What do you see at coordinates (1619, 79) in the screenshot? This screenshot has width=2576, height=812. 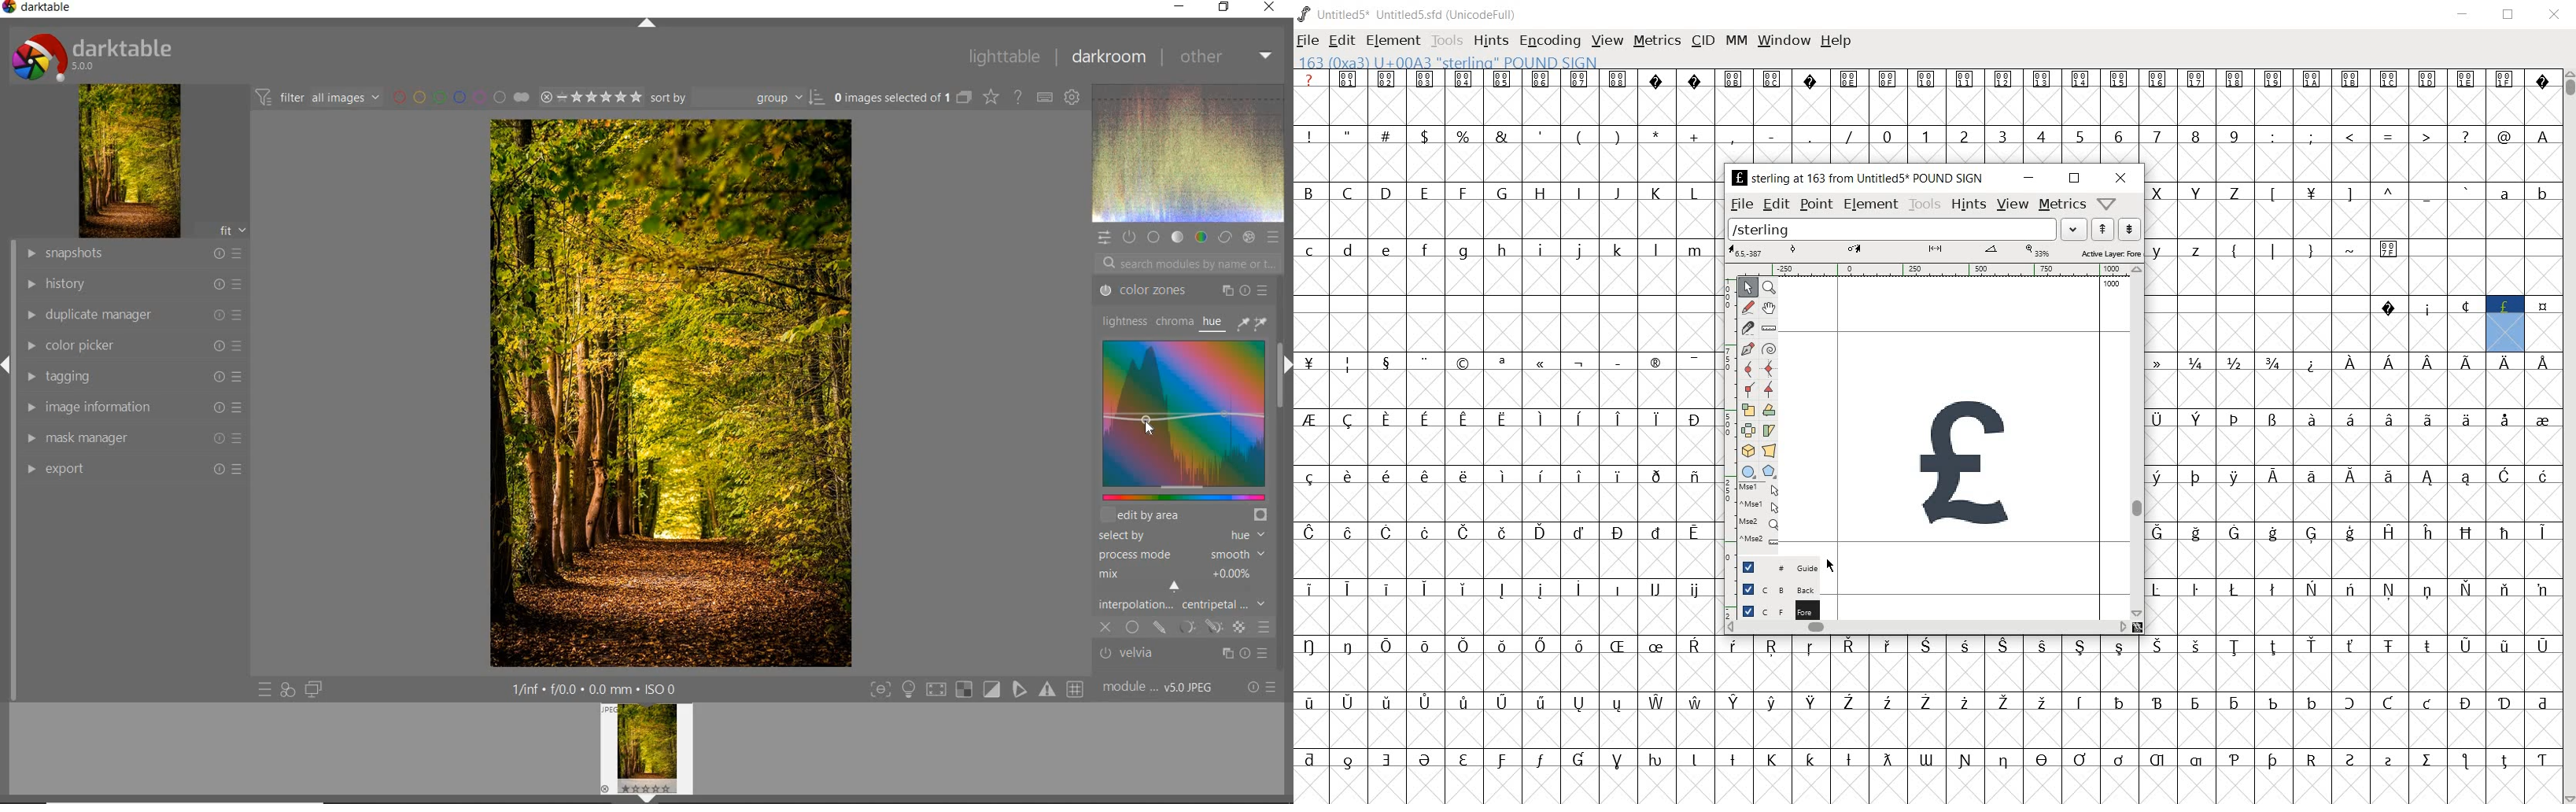 I see `Symbol` at bounding box center [1619, 79].